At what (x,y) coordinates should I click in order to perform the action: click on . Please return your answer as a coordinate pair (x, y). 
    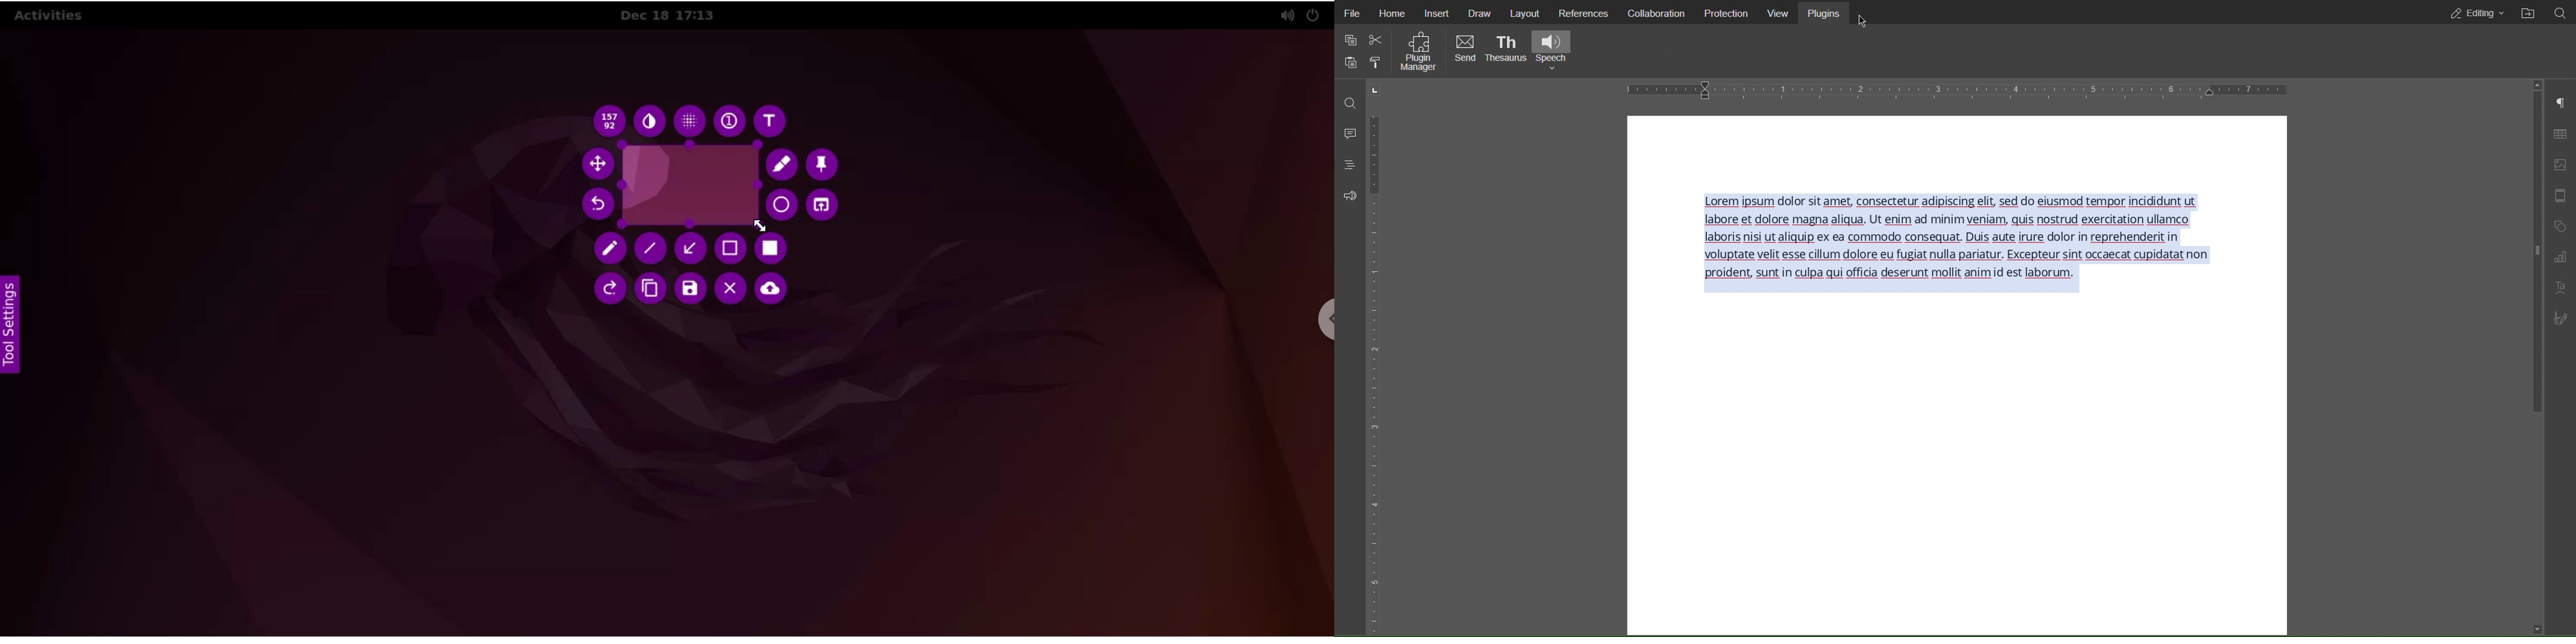
    Looking at the image, I should click on (607, 289).